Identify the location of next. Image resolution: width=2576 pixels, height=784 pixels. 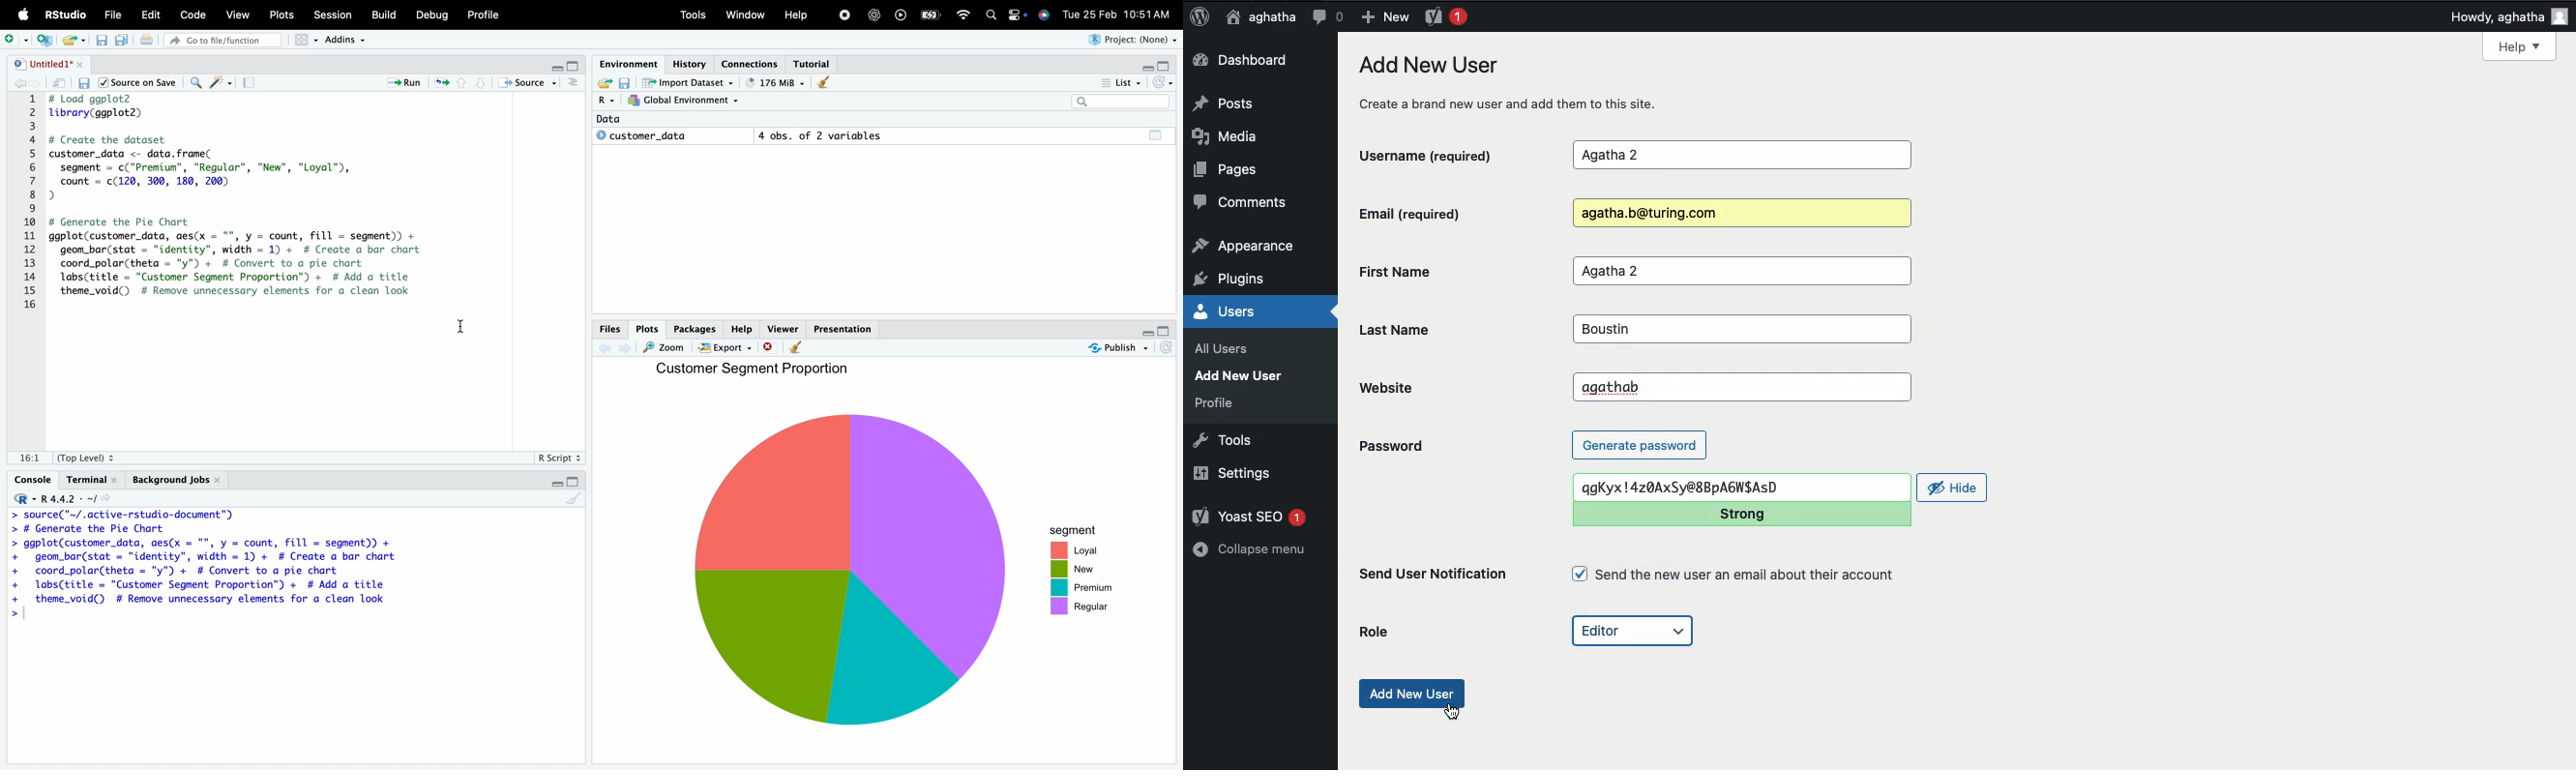
(629, 352).